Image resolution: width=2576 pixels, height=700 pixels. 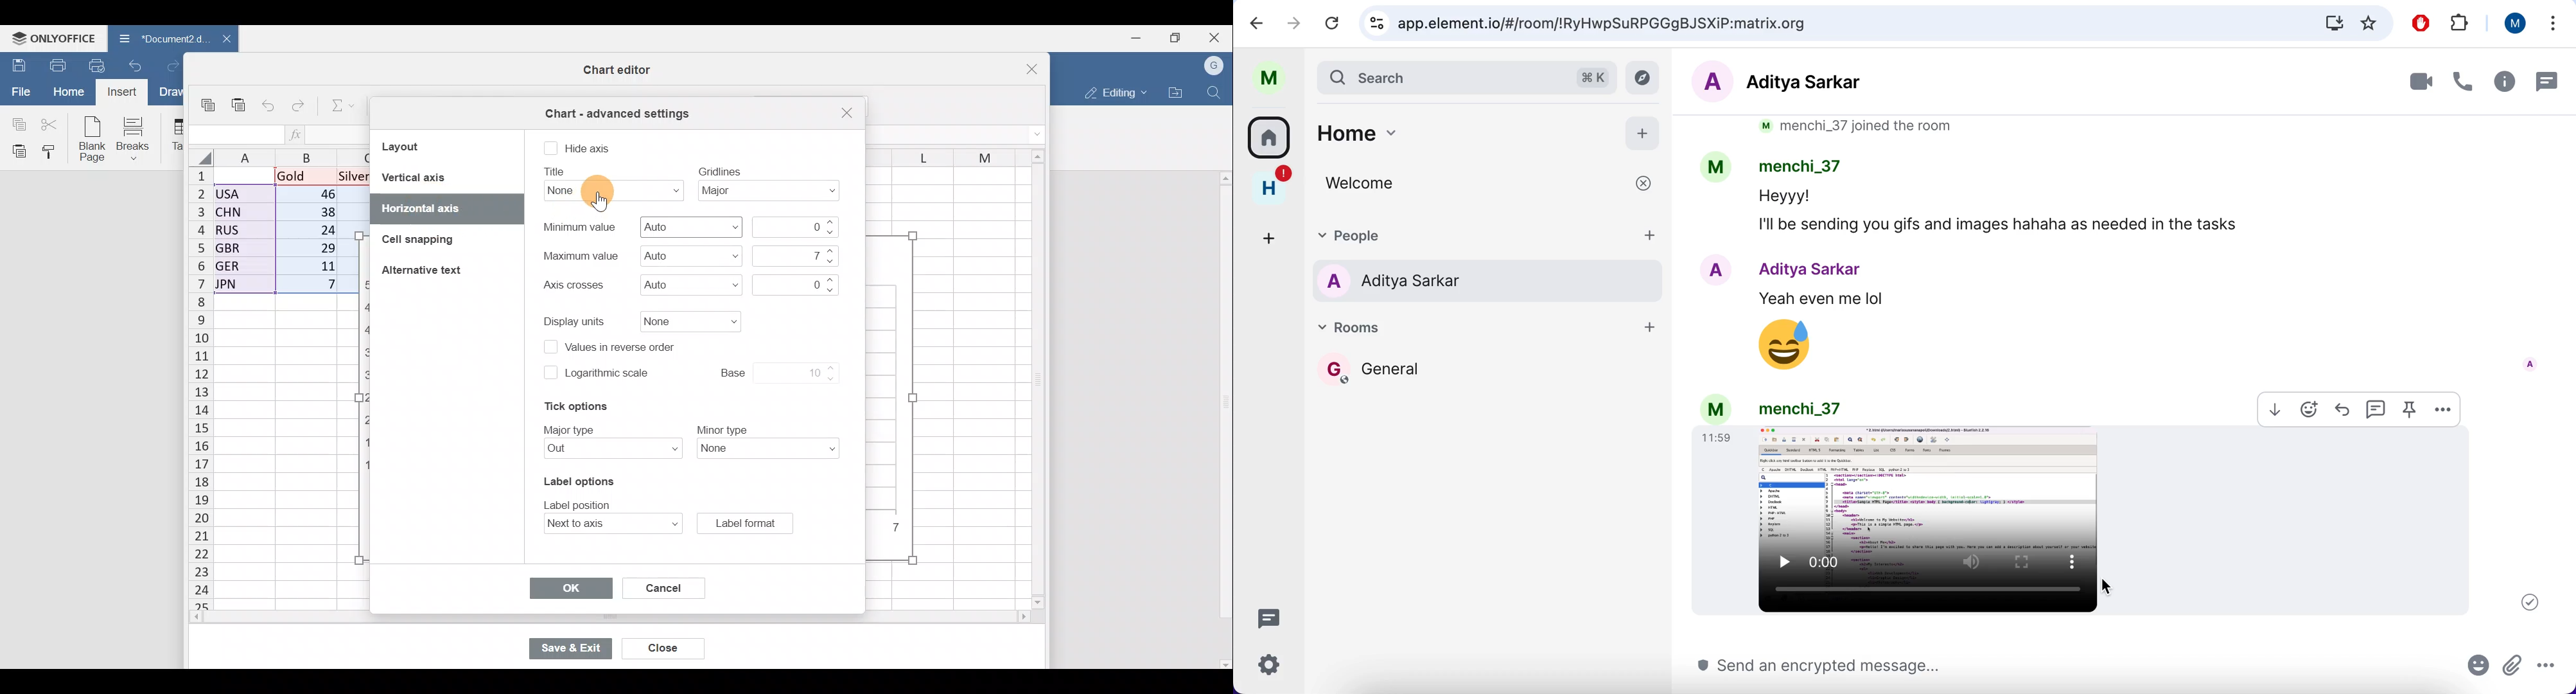 What do you see at coordinates (1216, 35) in the screenshot?
I see `Close` at bounding box center [1216, 35].